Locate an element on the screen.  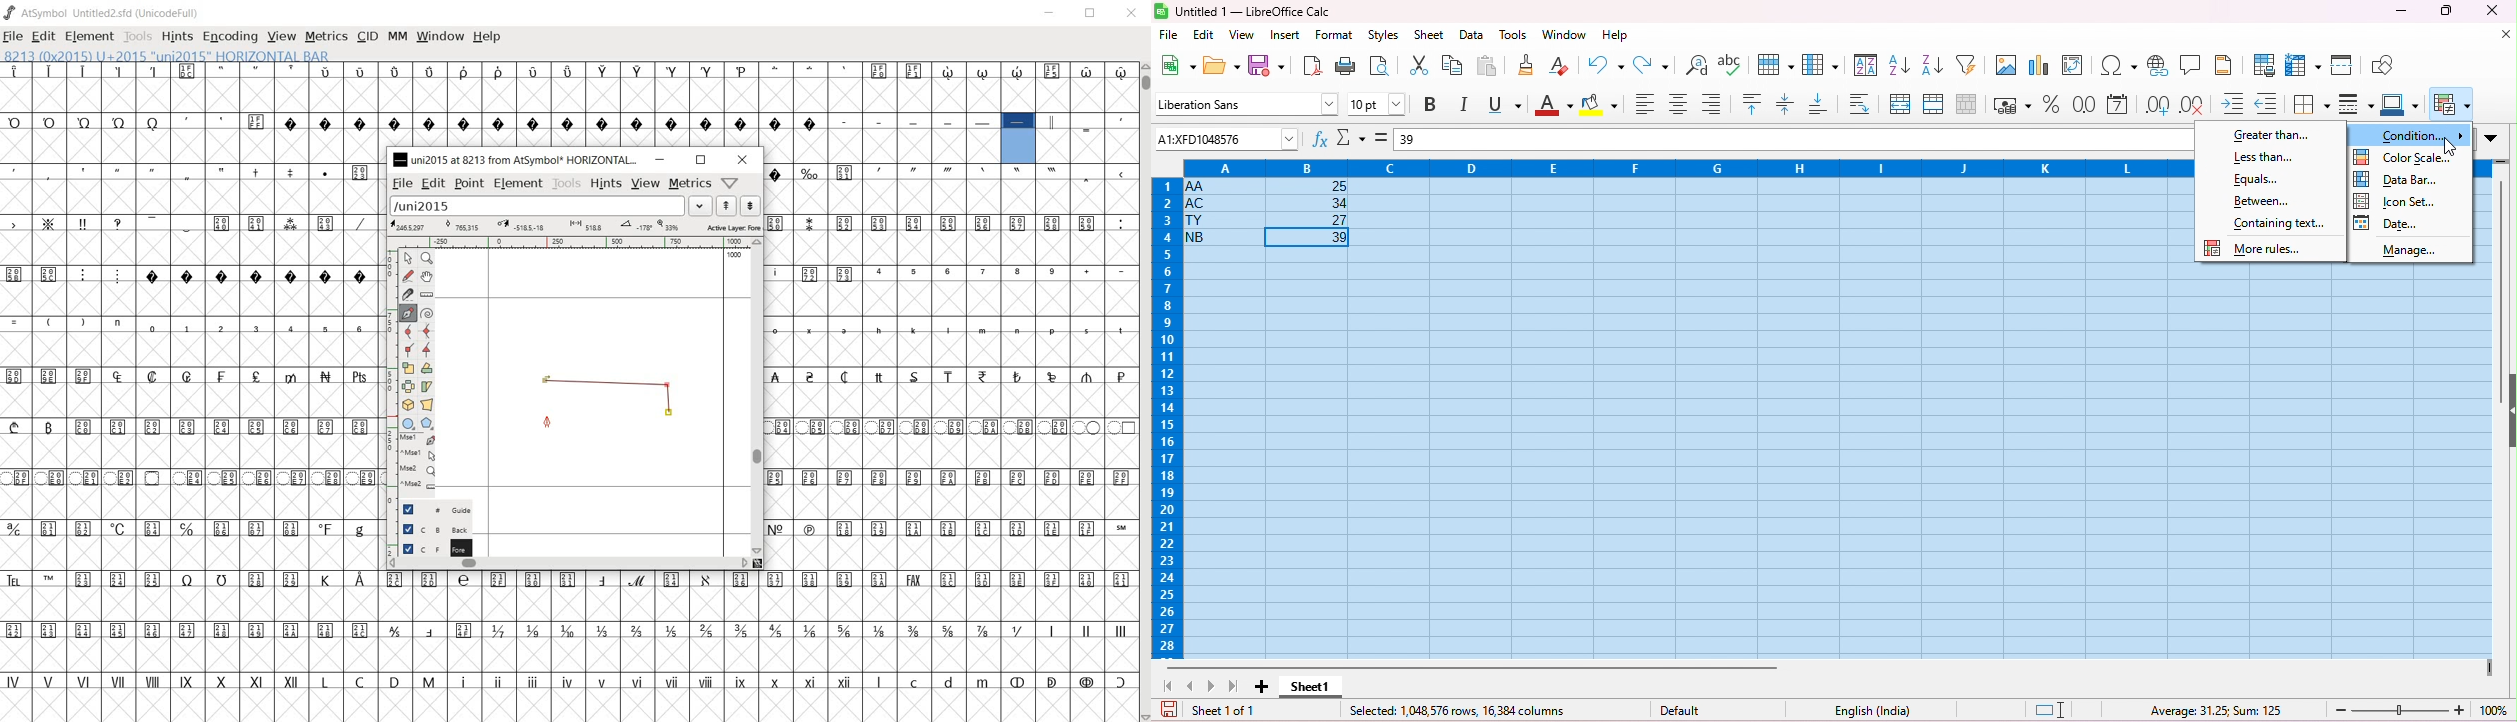
copy is located at coordinates (1452, 65).